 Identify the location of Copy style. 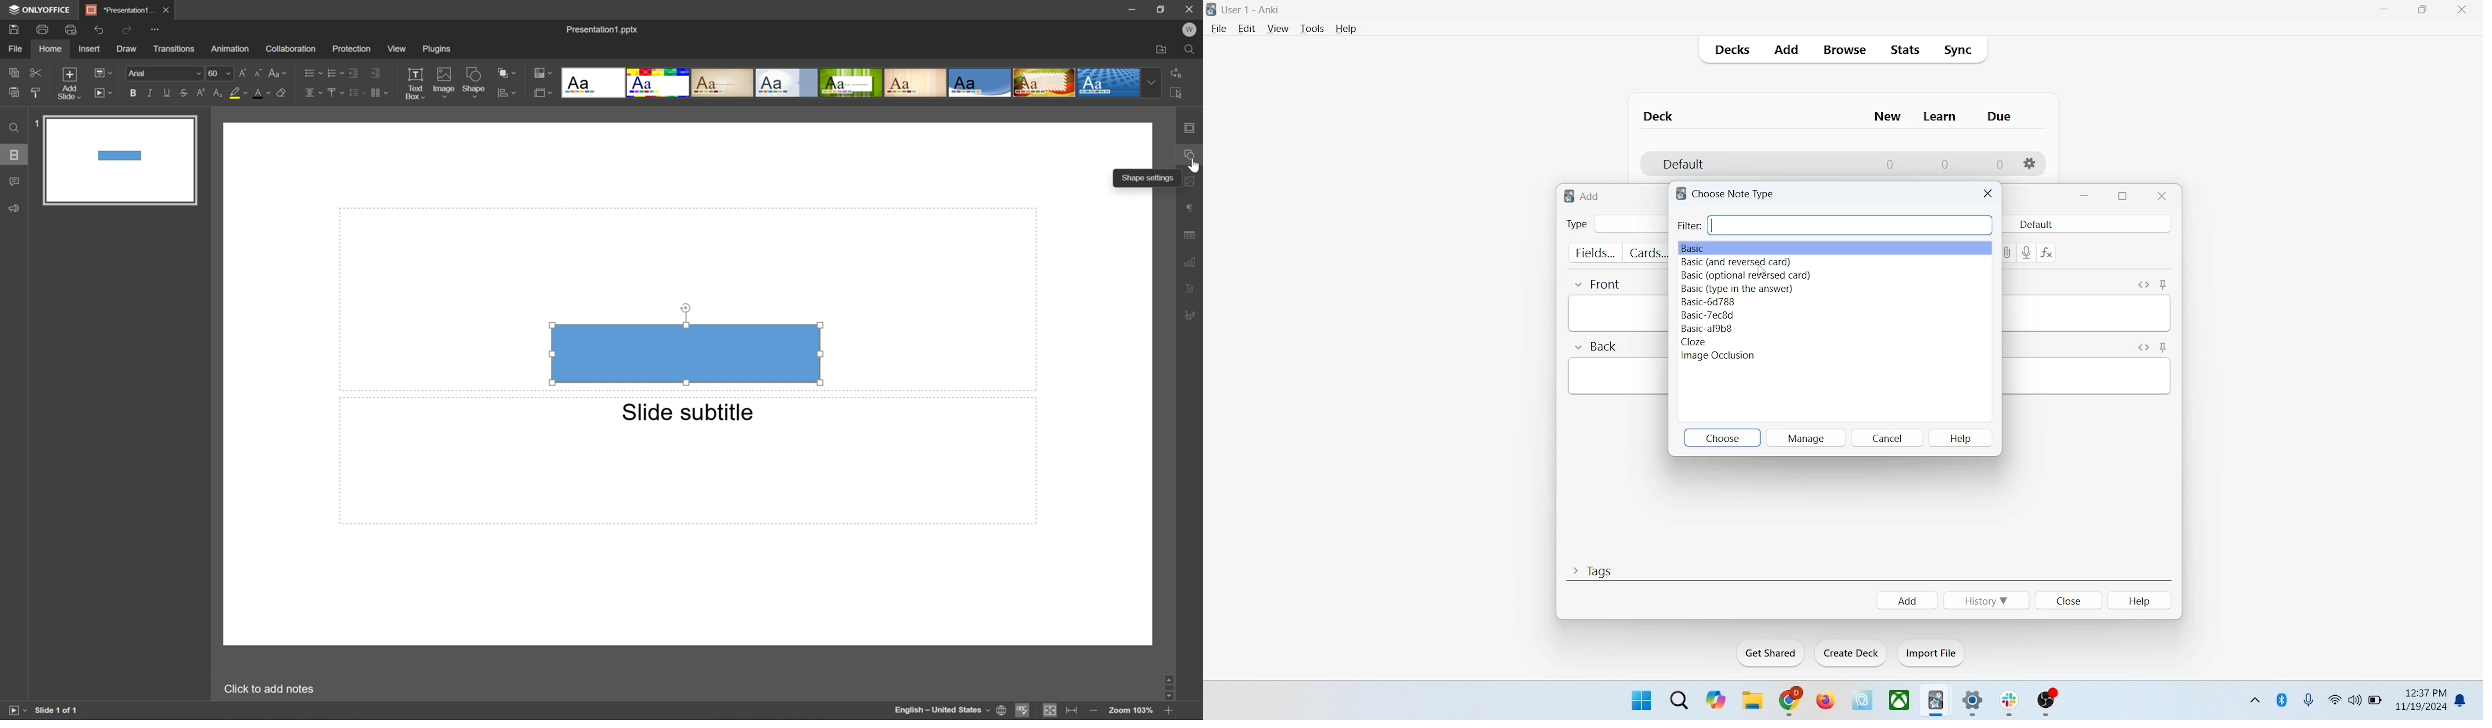
(35, 91).